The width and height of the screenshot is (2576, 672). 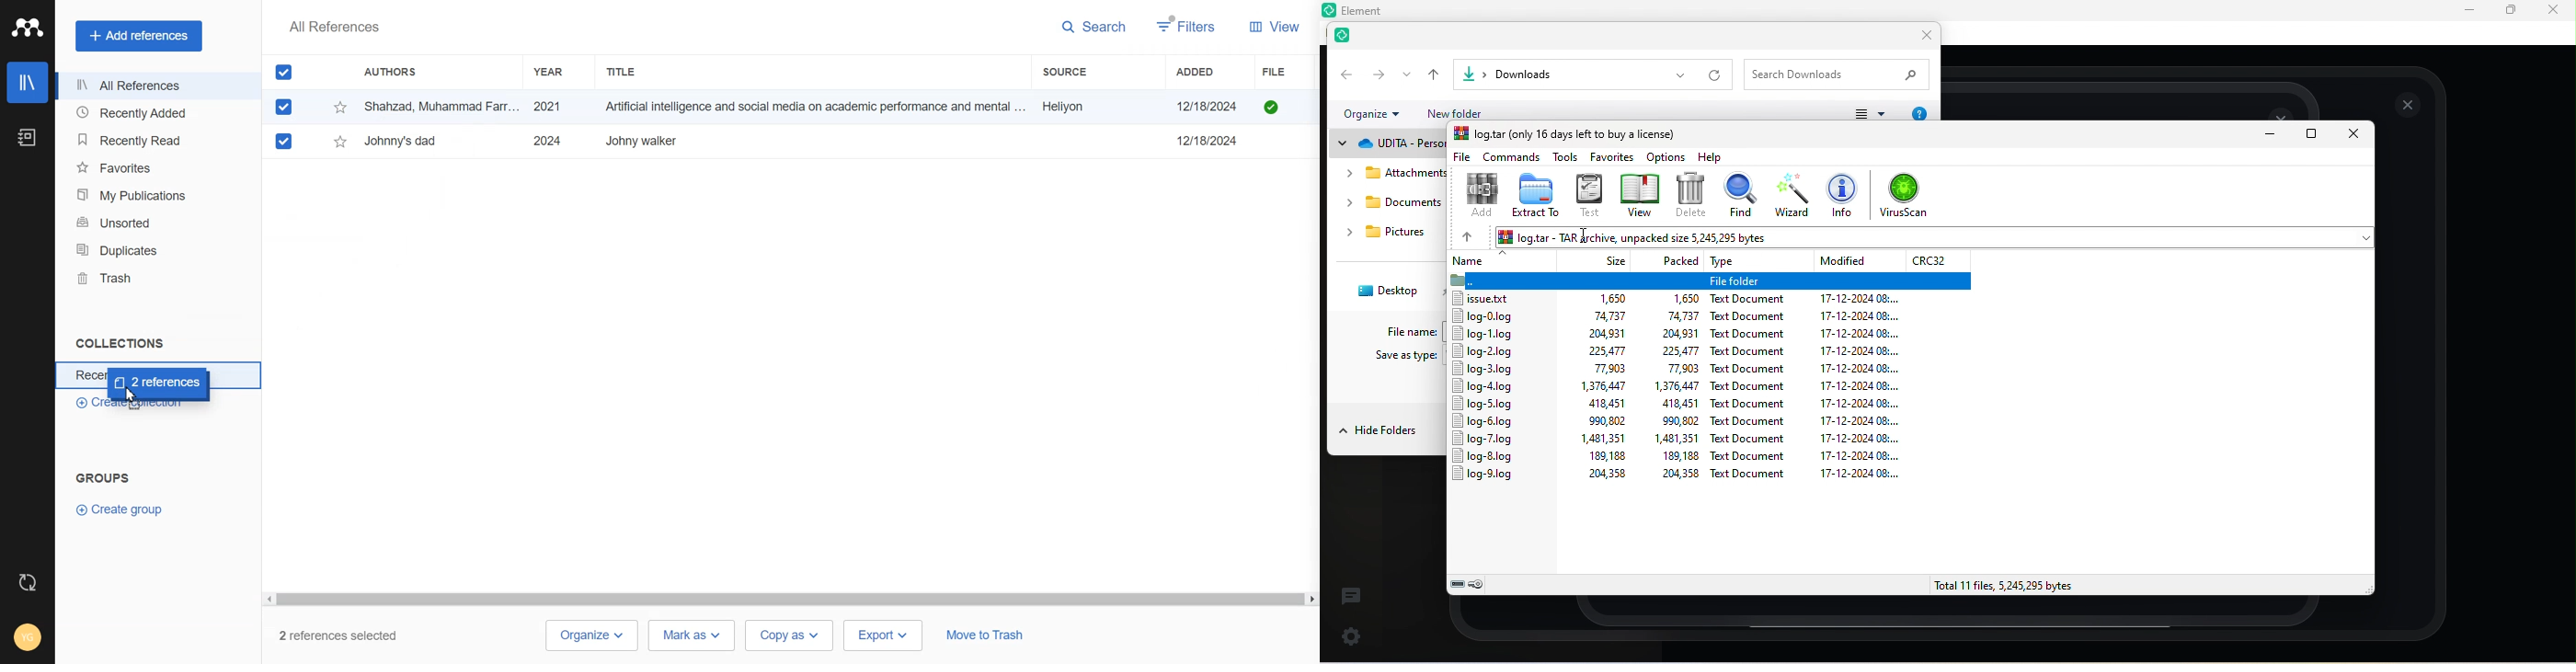 I want to click on Tex Document, so click(x=1749, y=300).